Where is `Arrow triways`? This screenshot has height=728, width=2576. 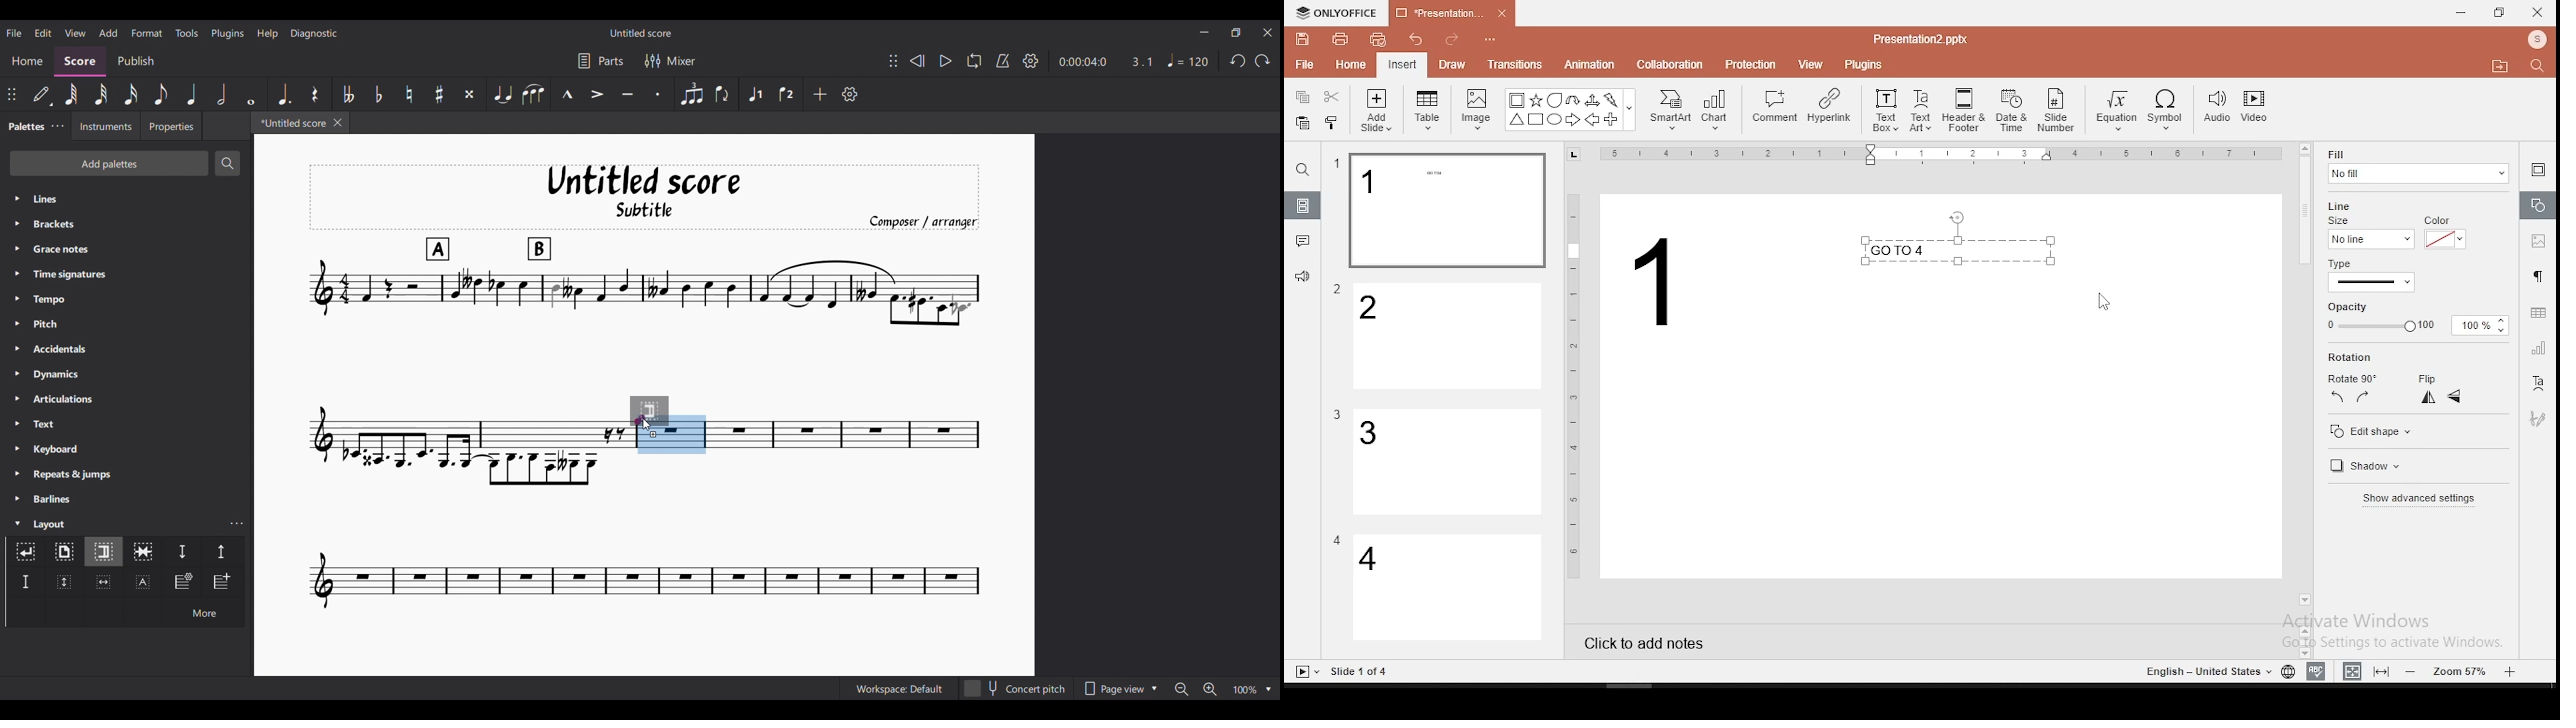 Arrow triways is located at coordinates (1593, 100).